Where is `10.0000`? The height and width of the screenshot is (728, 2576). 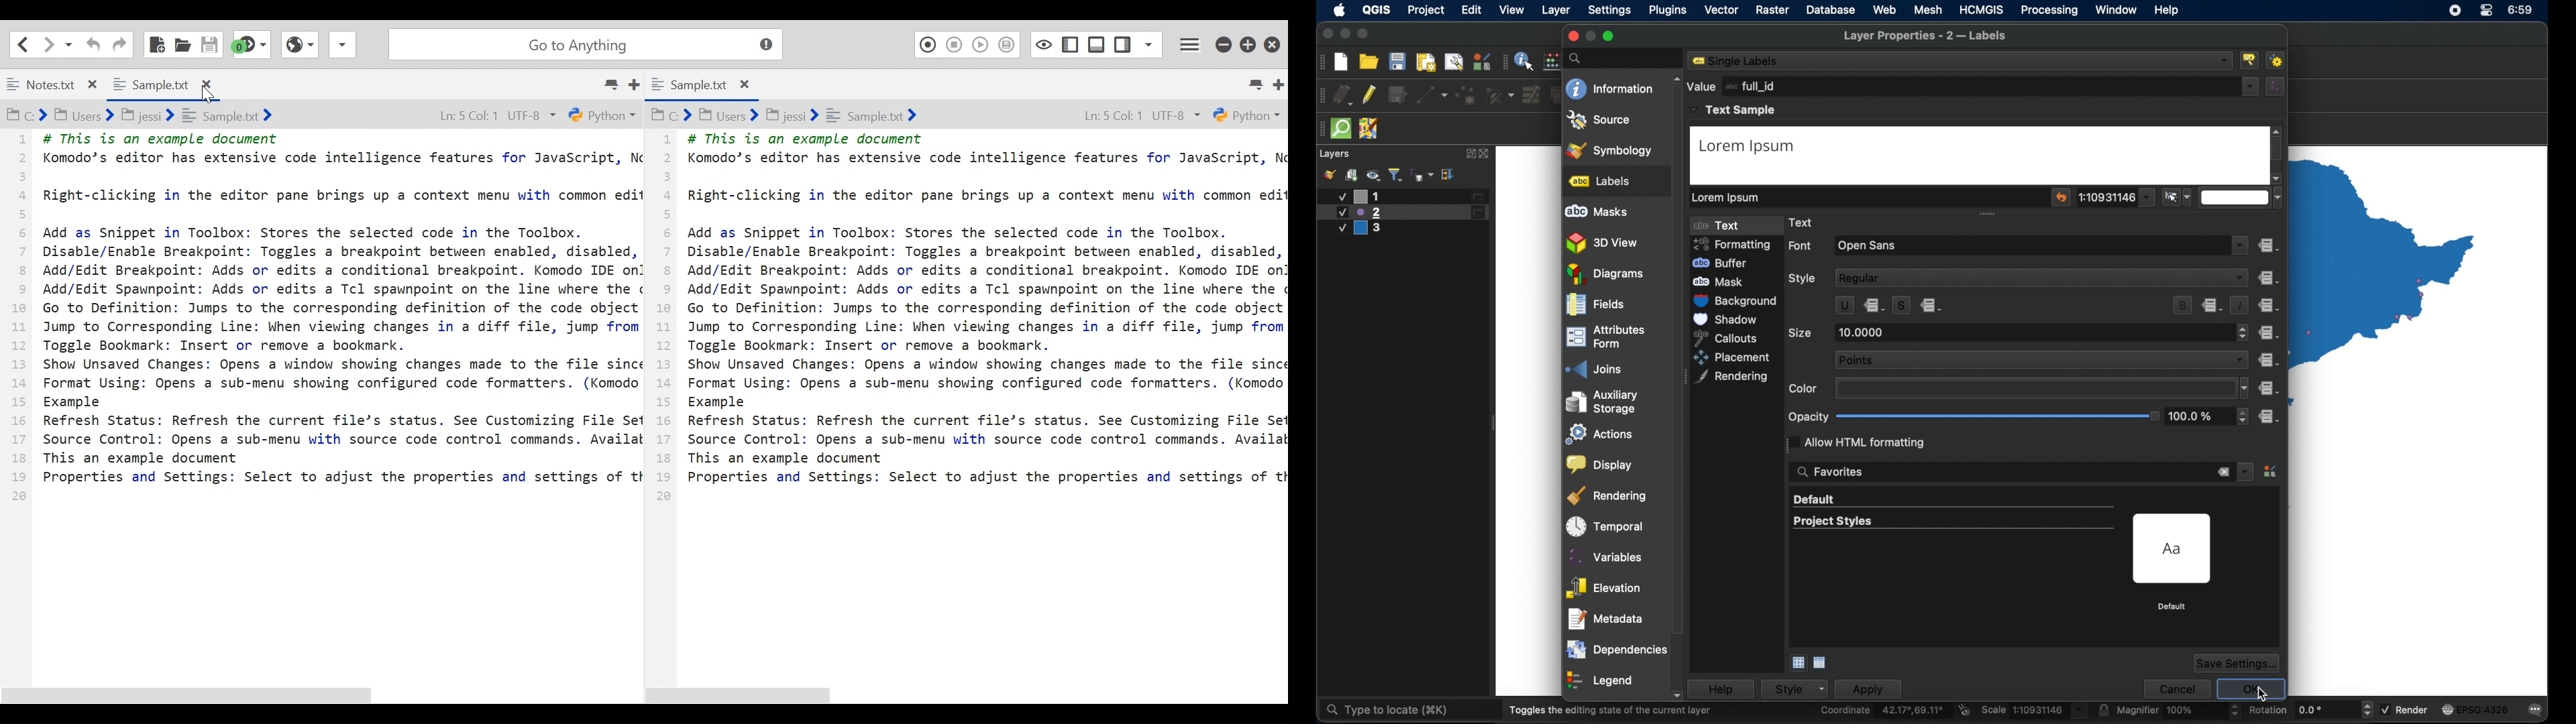
10.0000 is located at coordinates (1864, 333).